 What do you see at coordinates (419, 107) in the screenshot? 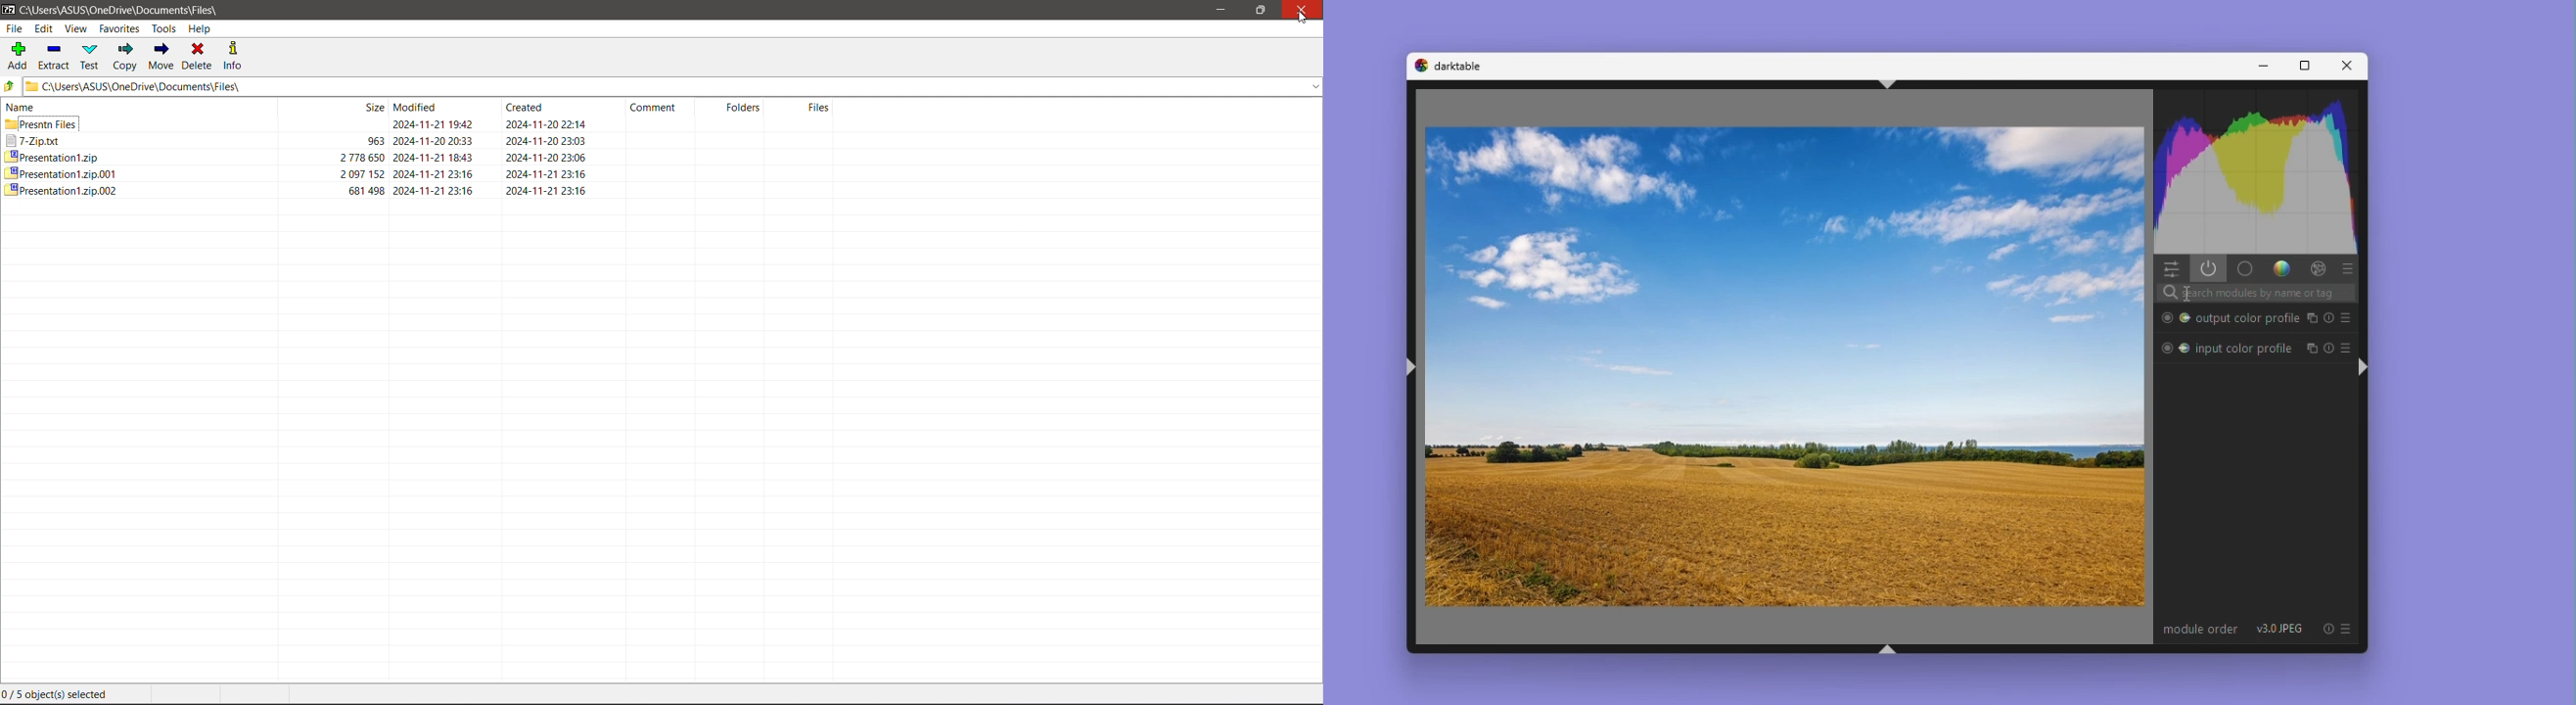
I see `re Modified` at bounding box center [419, 107].